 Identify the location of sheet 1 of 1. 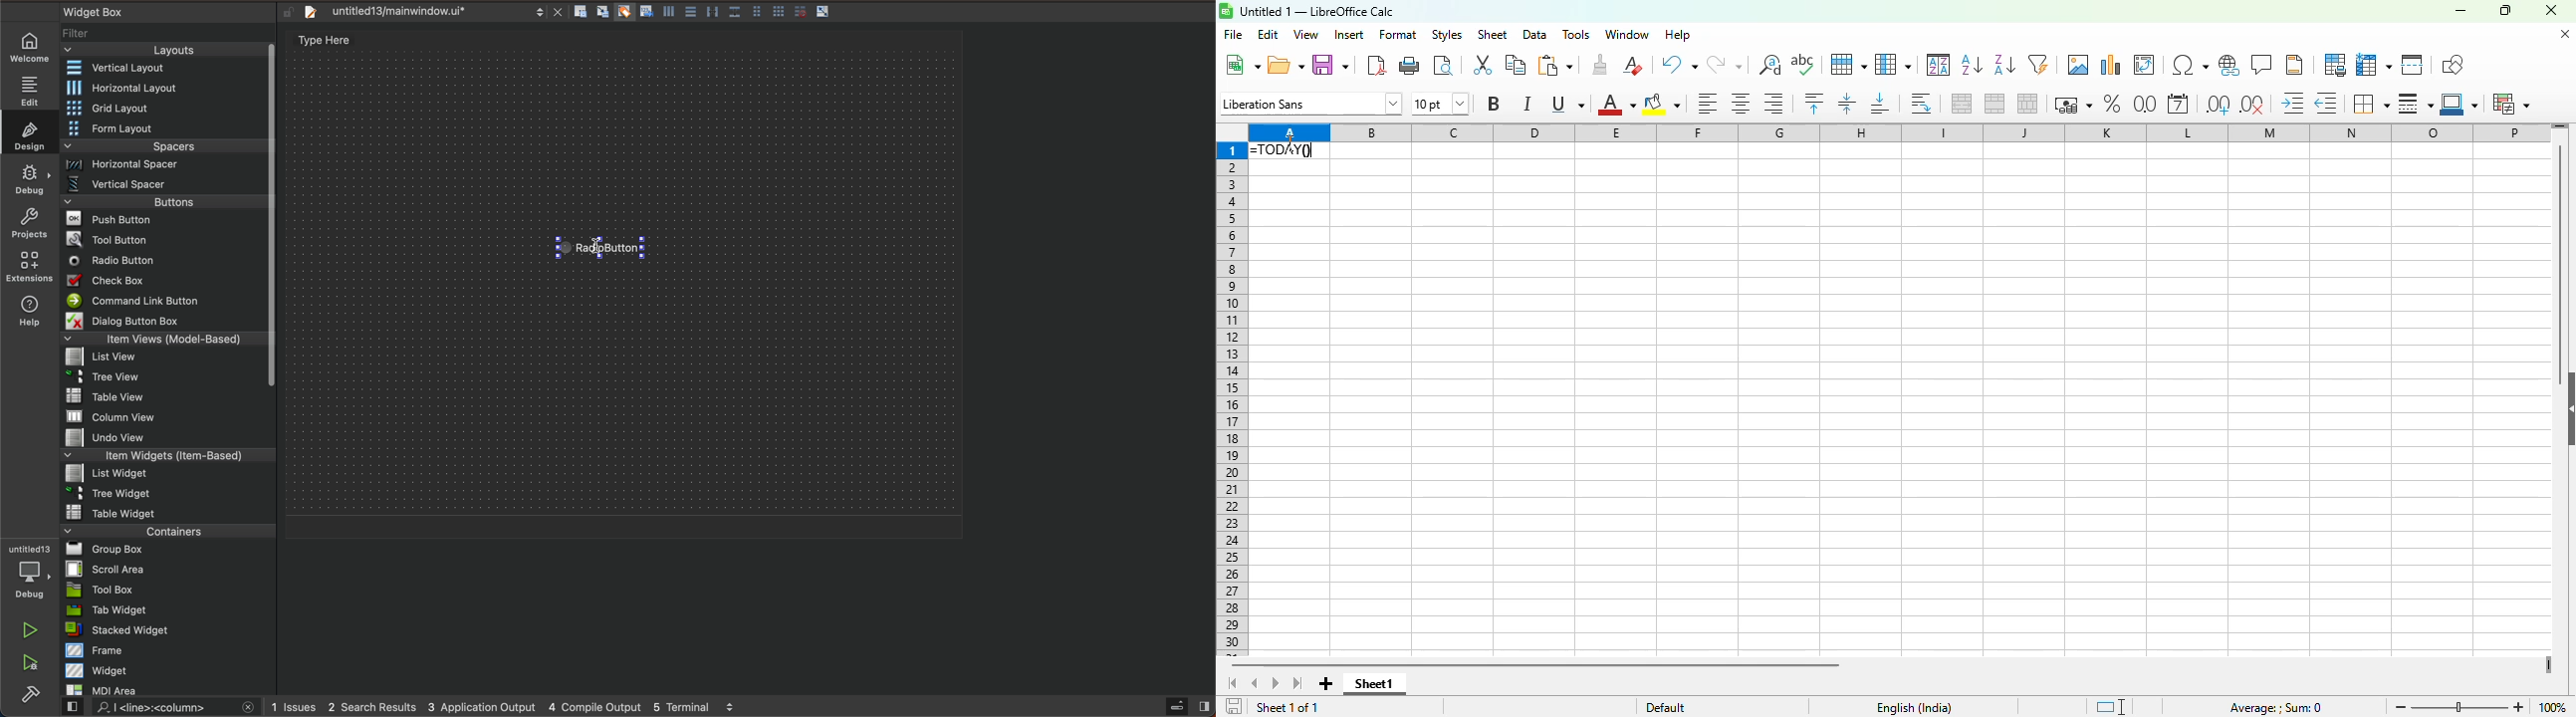
(1288, 707).